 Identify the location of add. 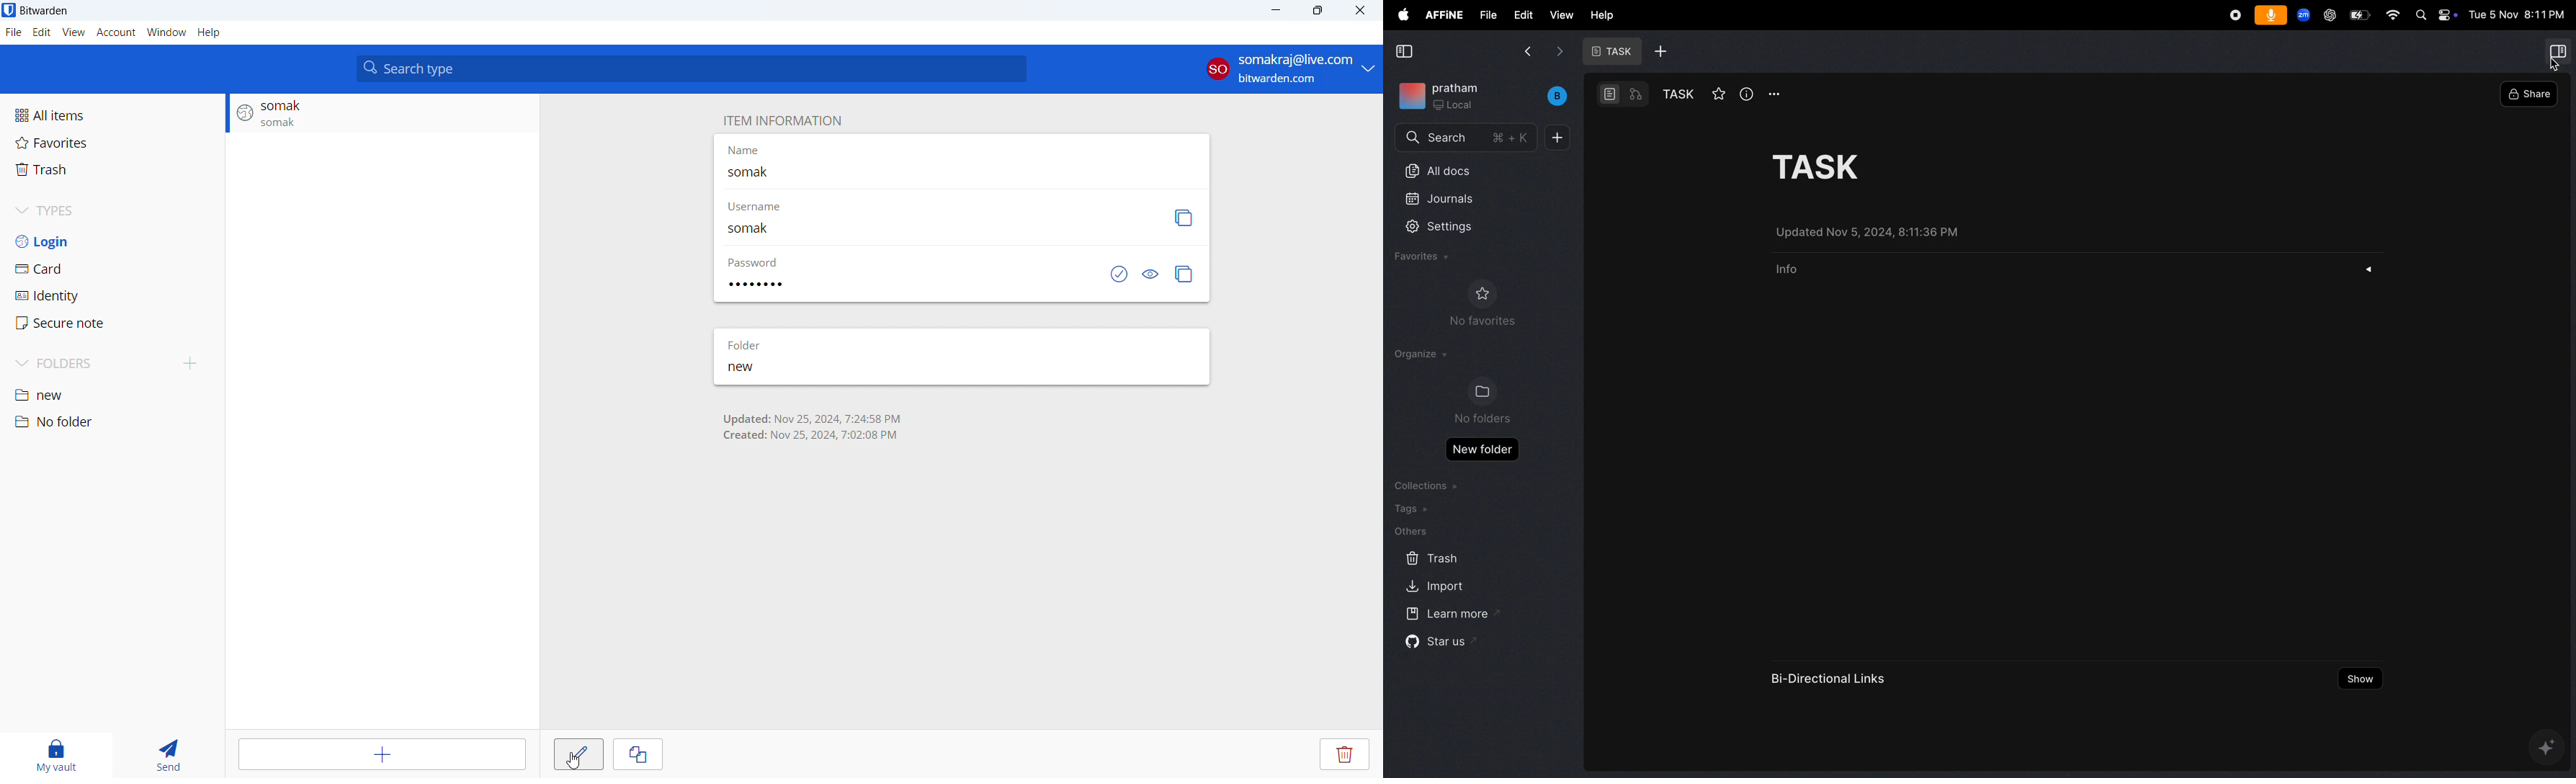
(1661, 51).